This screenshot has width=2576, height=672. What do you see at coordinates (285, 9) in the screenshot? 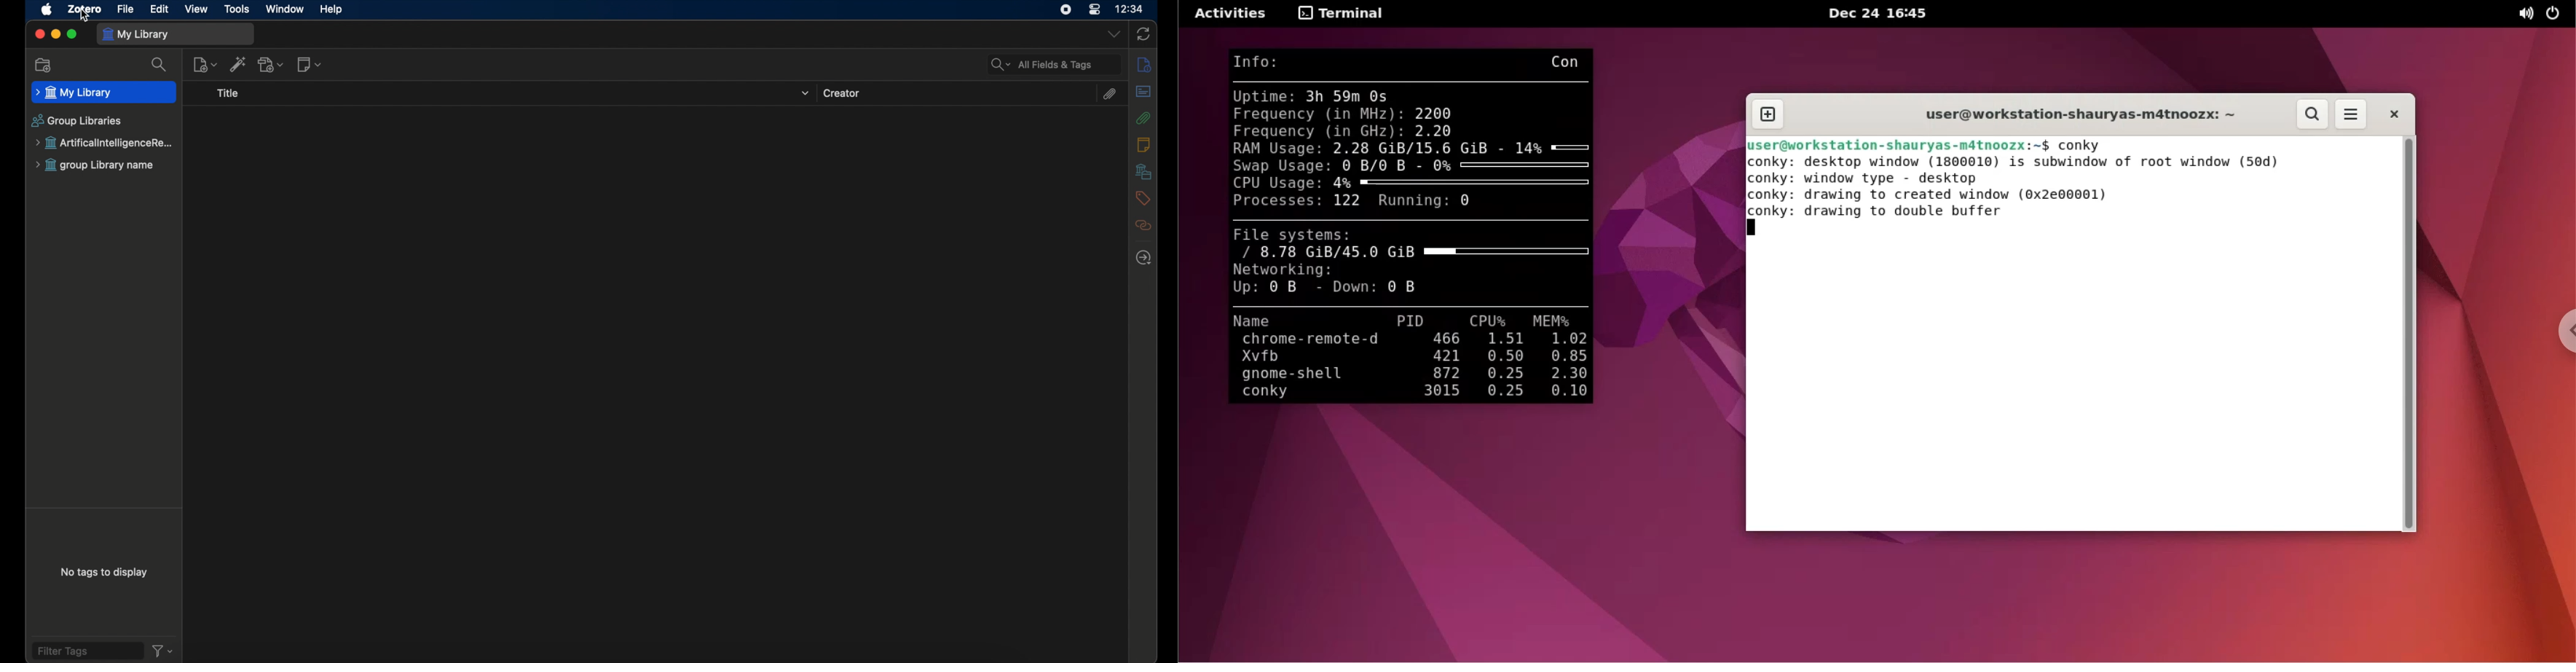
I see `window` at bounding box center [285, 9].